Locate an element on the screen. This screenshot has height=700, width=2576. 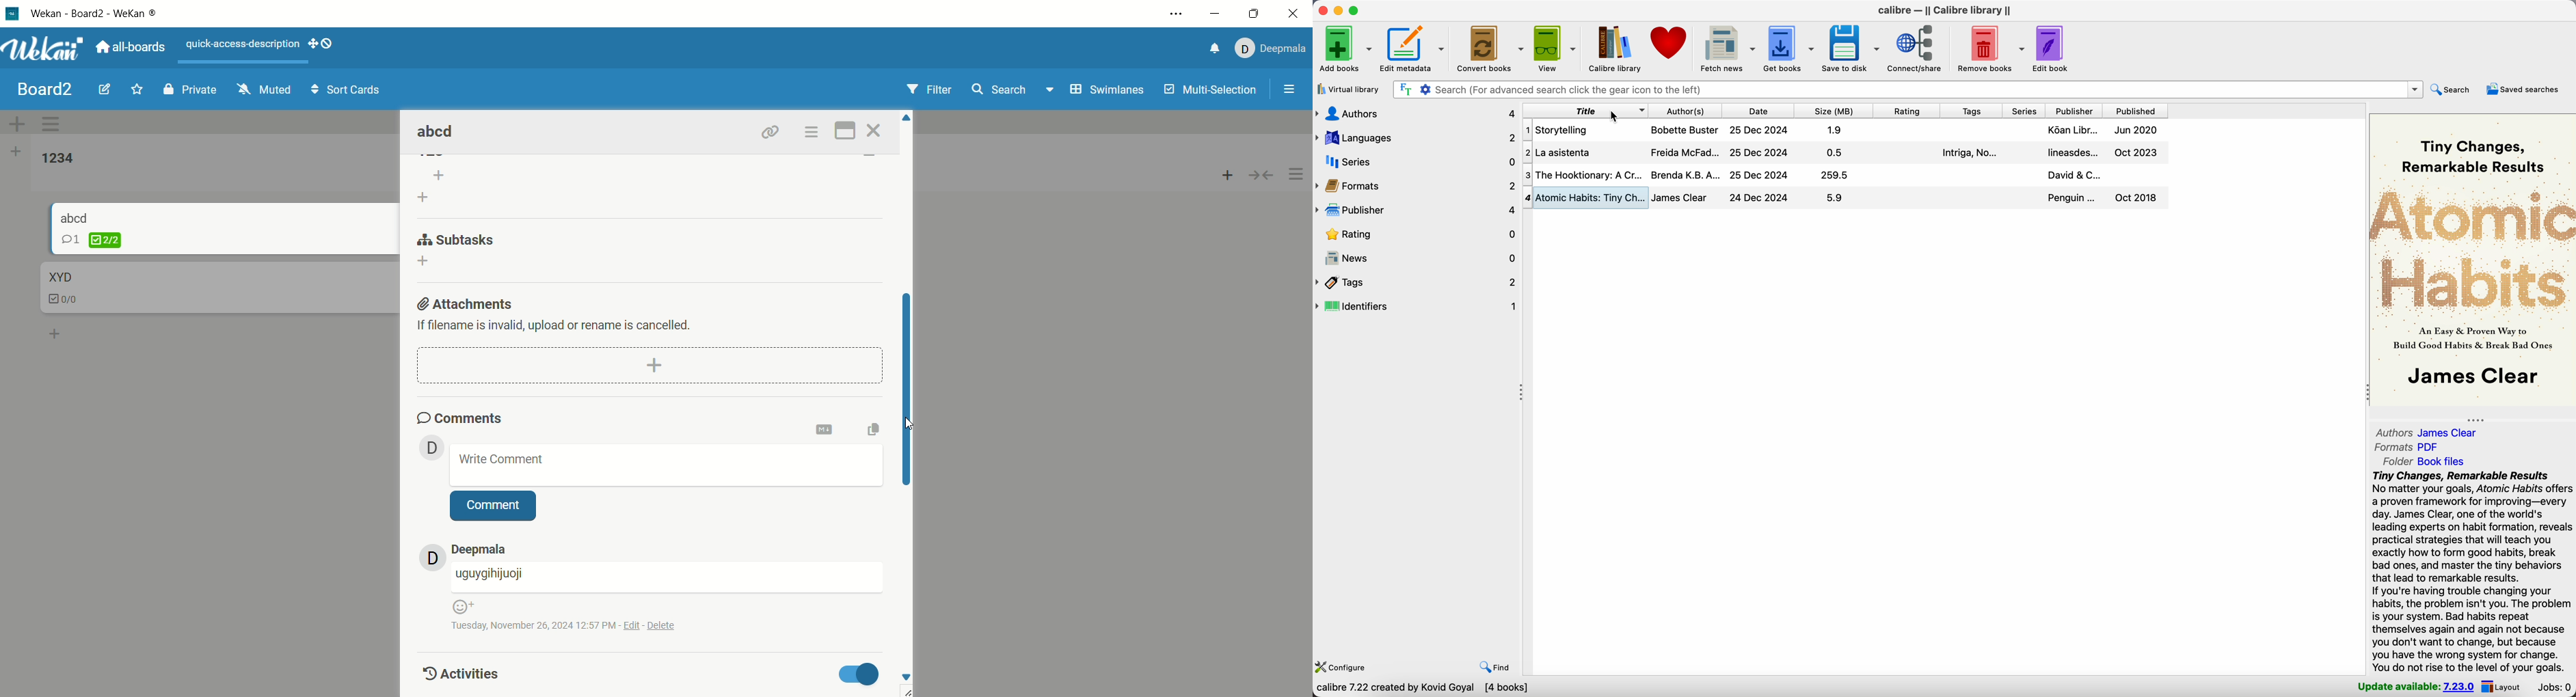
Jun 2020 is located at coordinates (2137, 129).